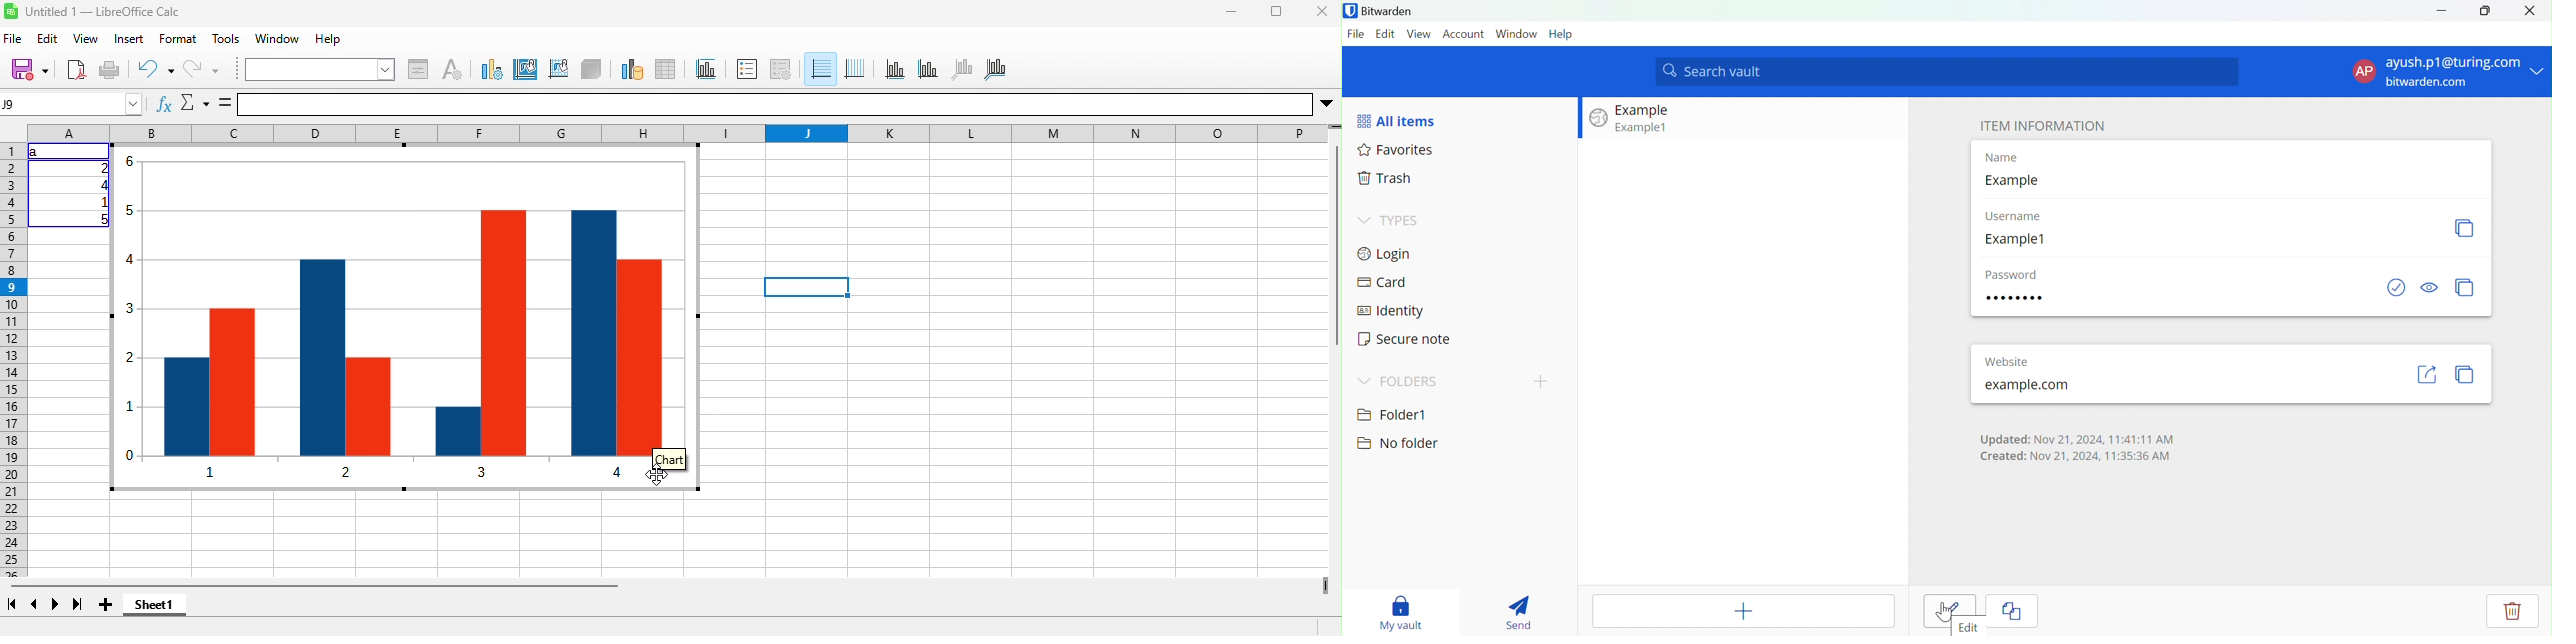 The image size is (2576, 644). I want to click on print, so click(110, 71).